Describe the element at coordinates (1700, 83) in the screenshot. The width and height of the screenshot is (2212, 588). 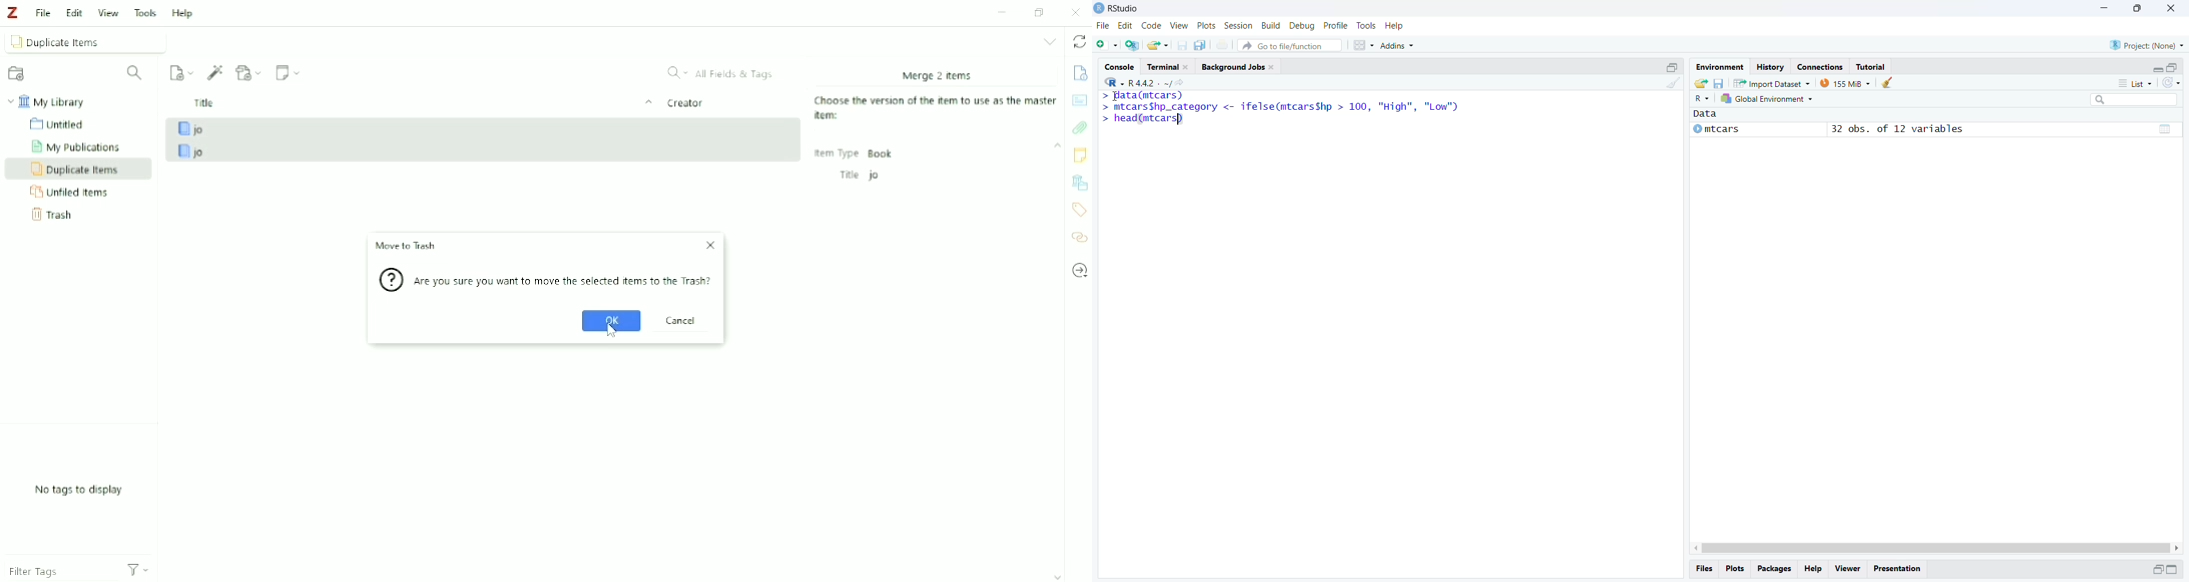
I see `Load workspace` at that location.